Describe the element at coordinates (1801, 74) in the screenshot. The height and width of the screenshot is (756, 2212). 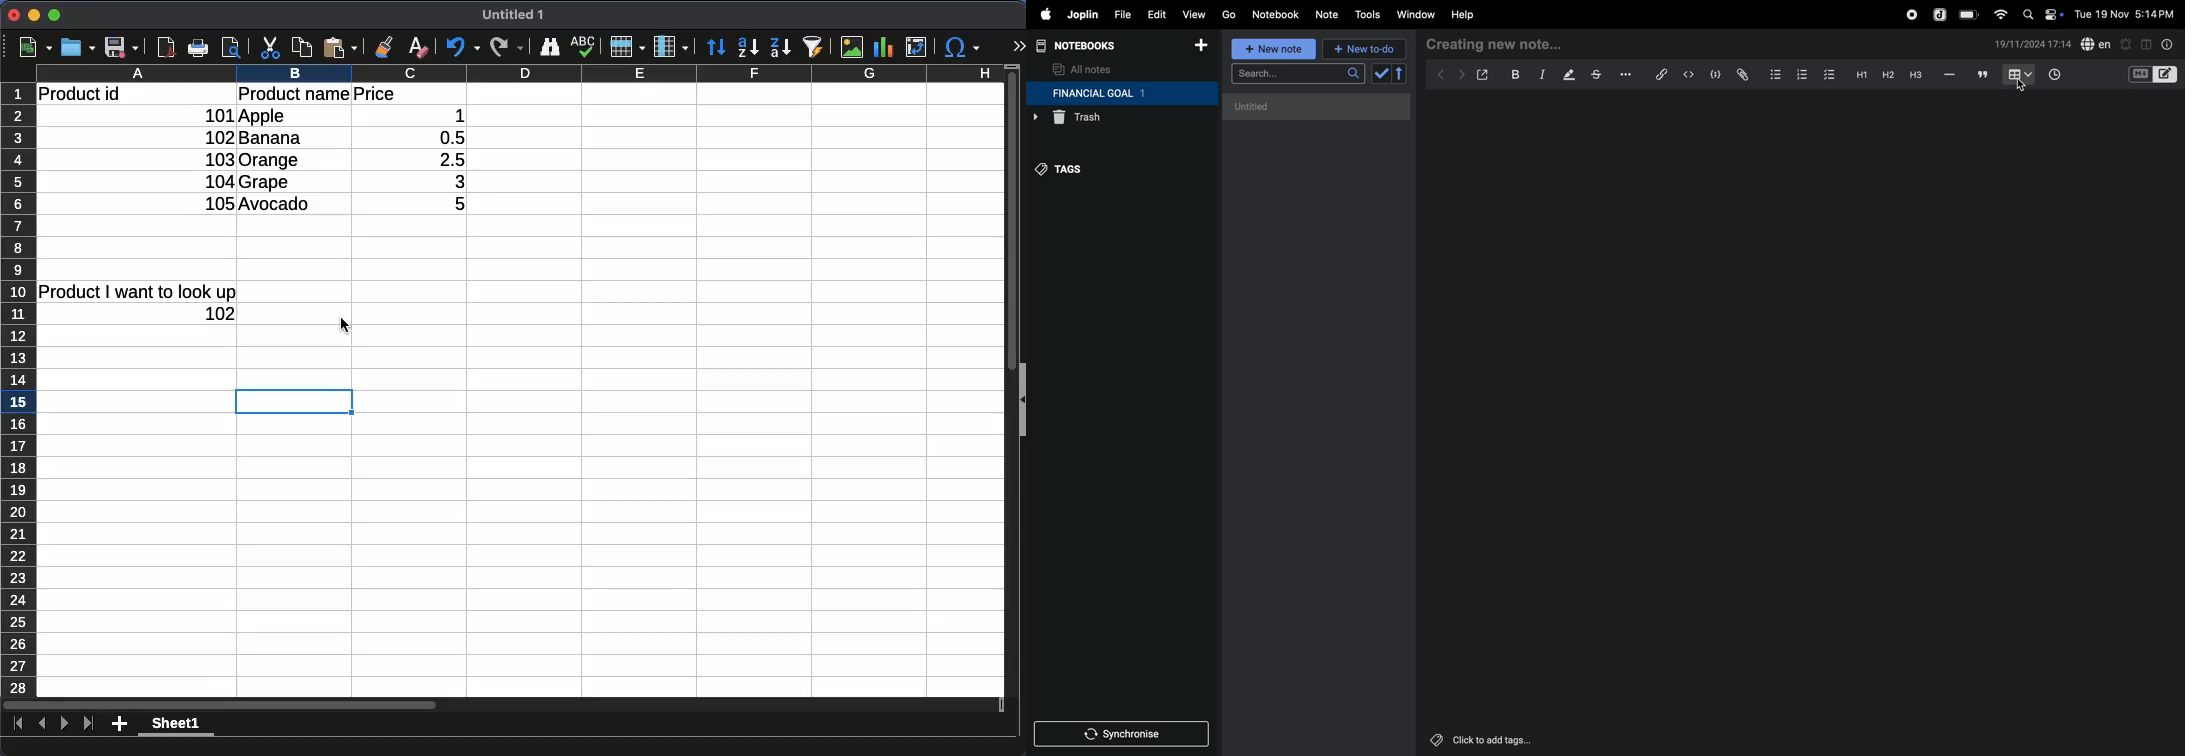
I see `numbered list` at that location.